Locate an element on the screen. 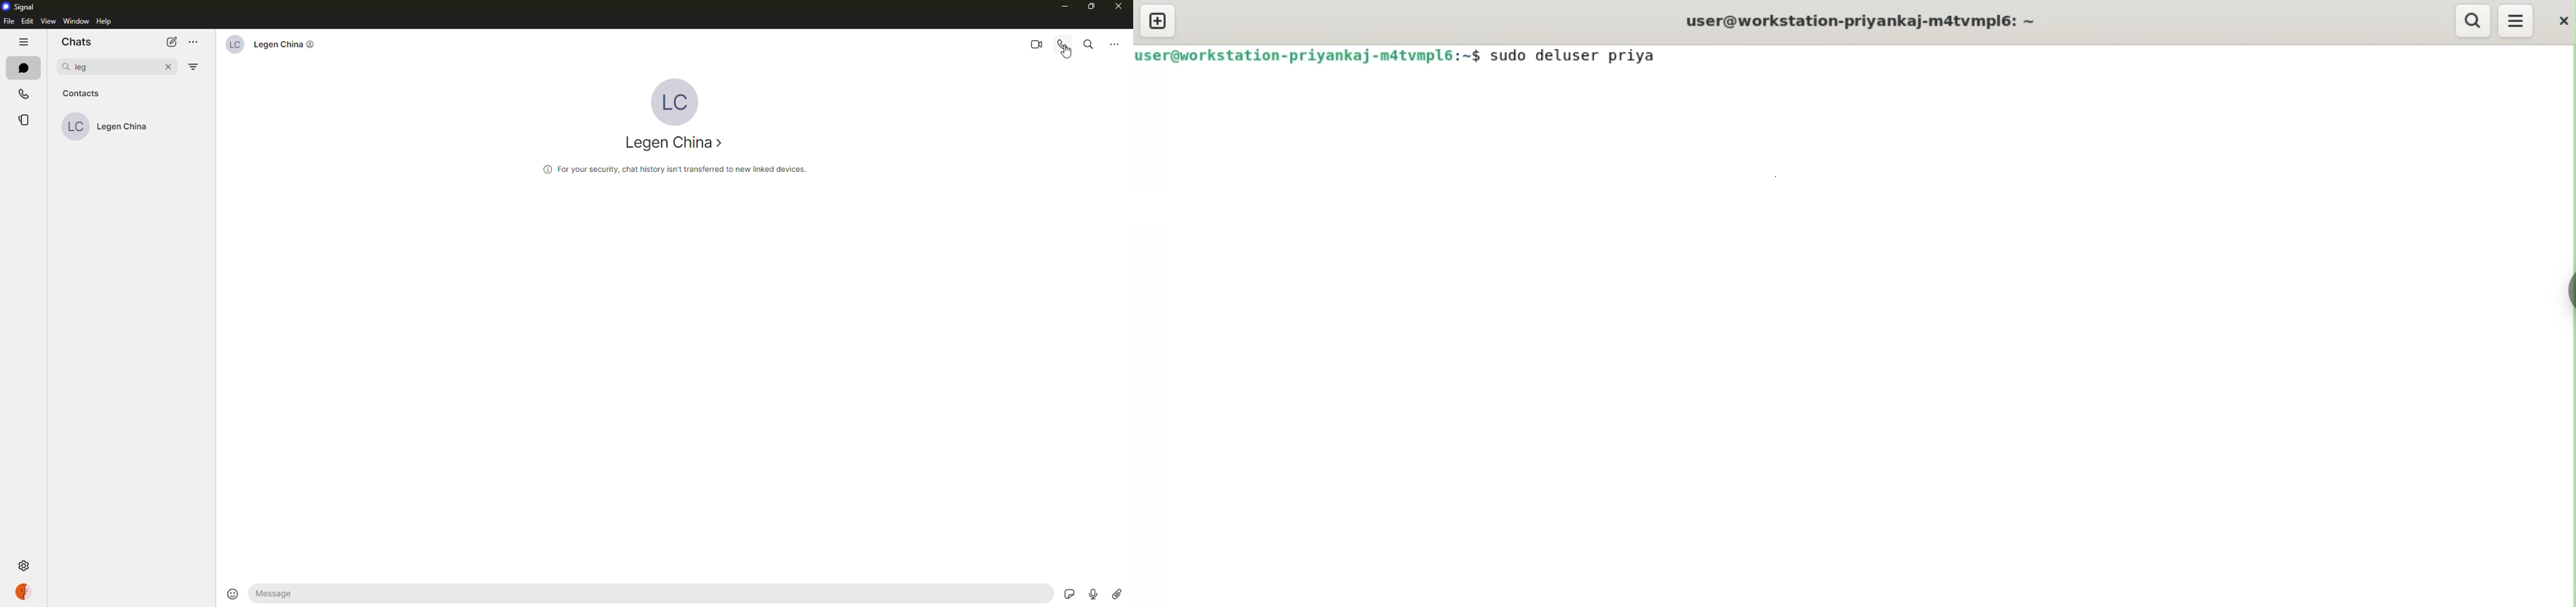 This screenshot has width=2576, height=616. signal is located at coordinates (24, 7).